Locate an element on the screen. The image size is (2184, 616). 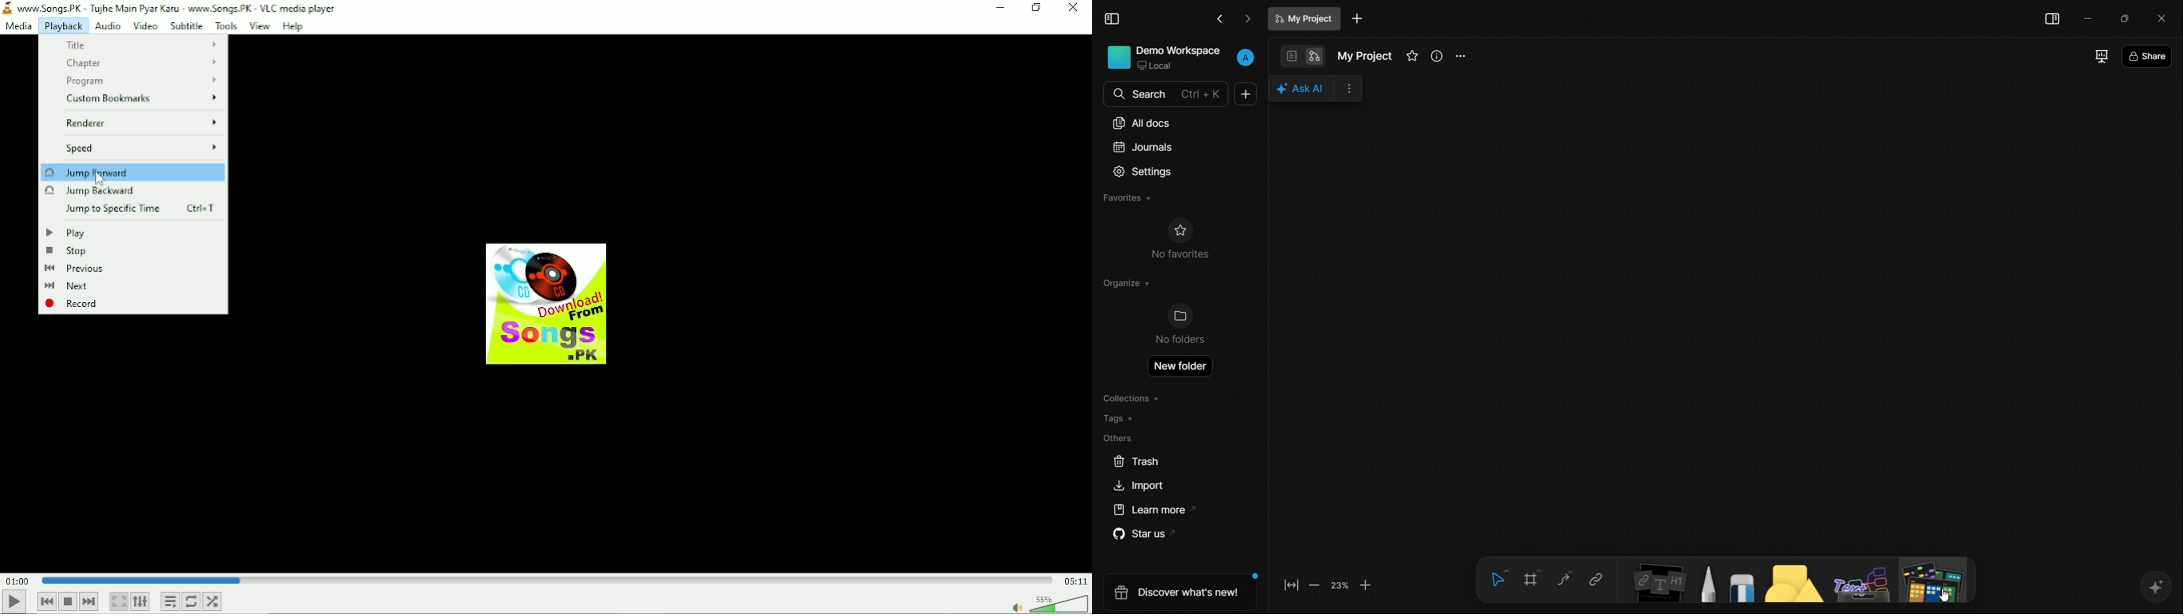
Minimize is located at coordinates (1002, 8).